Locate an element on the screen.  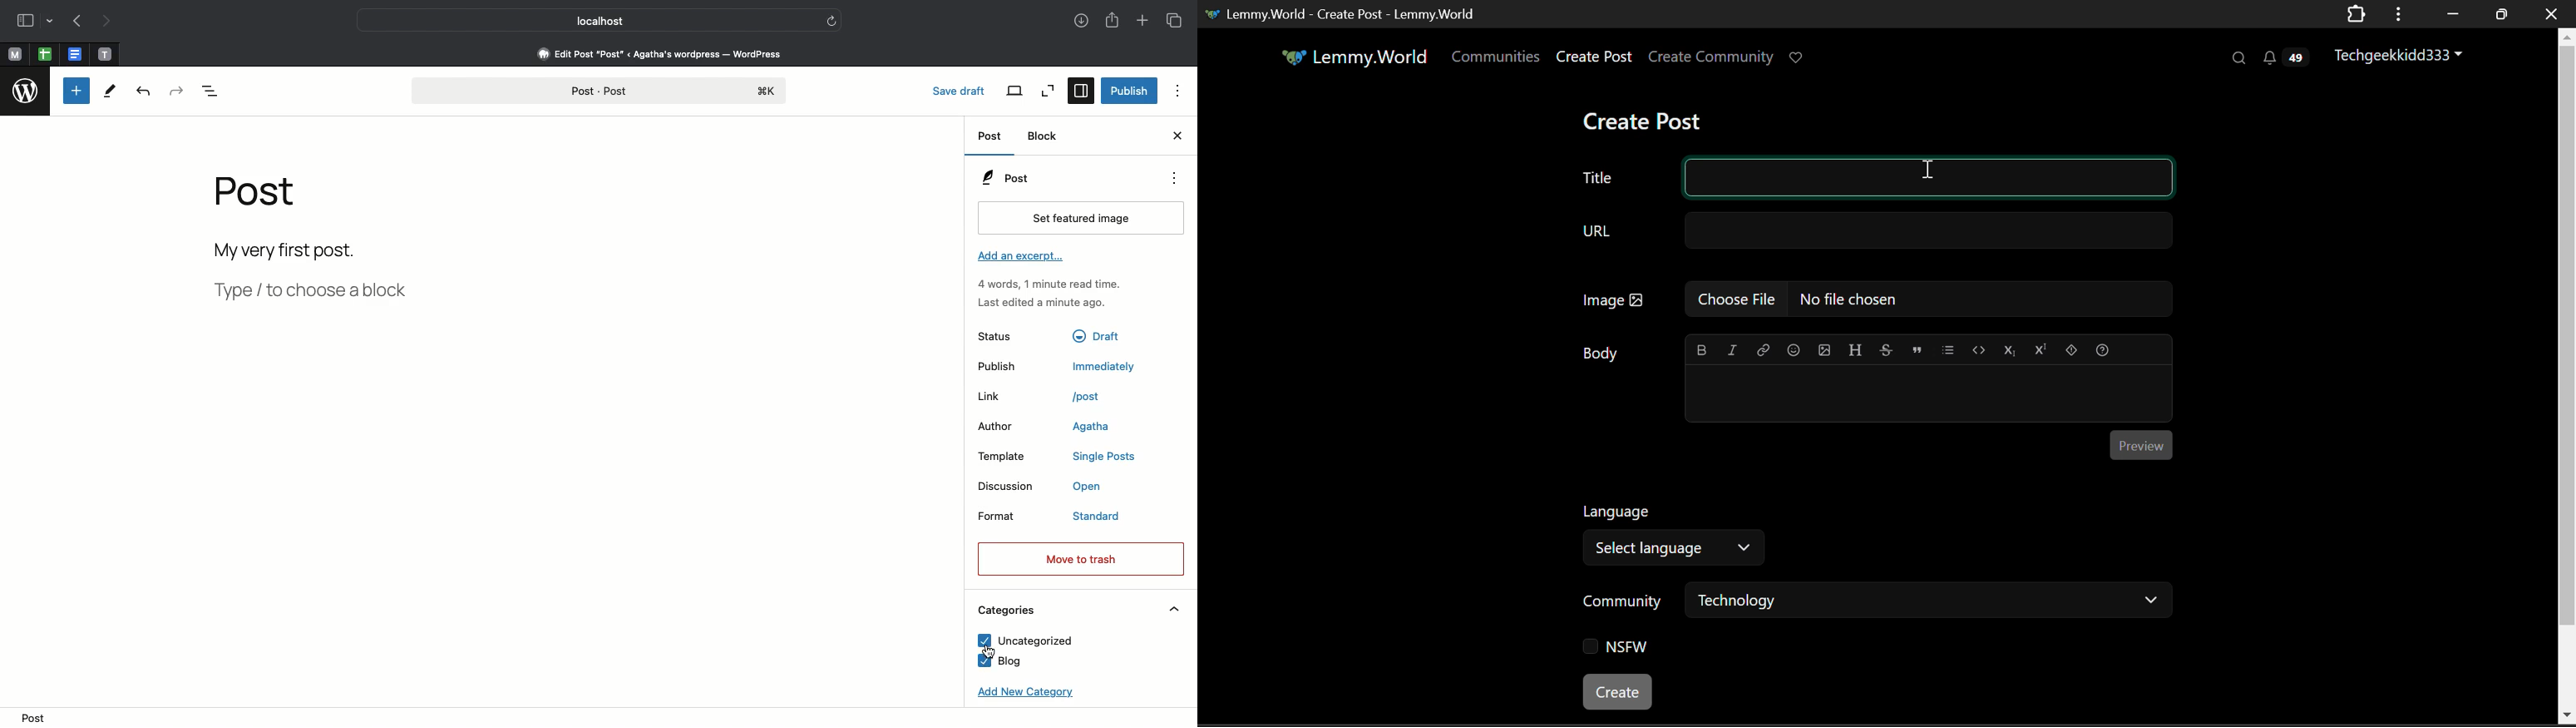
Move to trash is located at coordinates (1079, 558).